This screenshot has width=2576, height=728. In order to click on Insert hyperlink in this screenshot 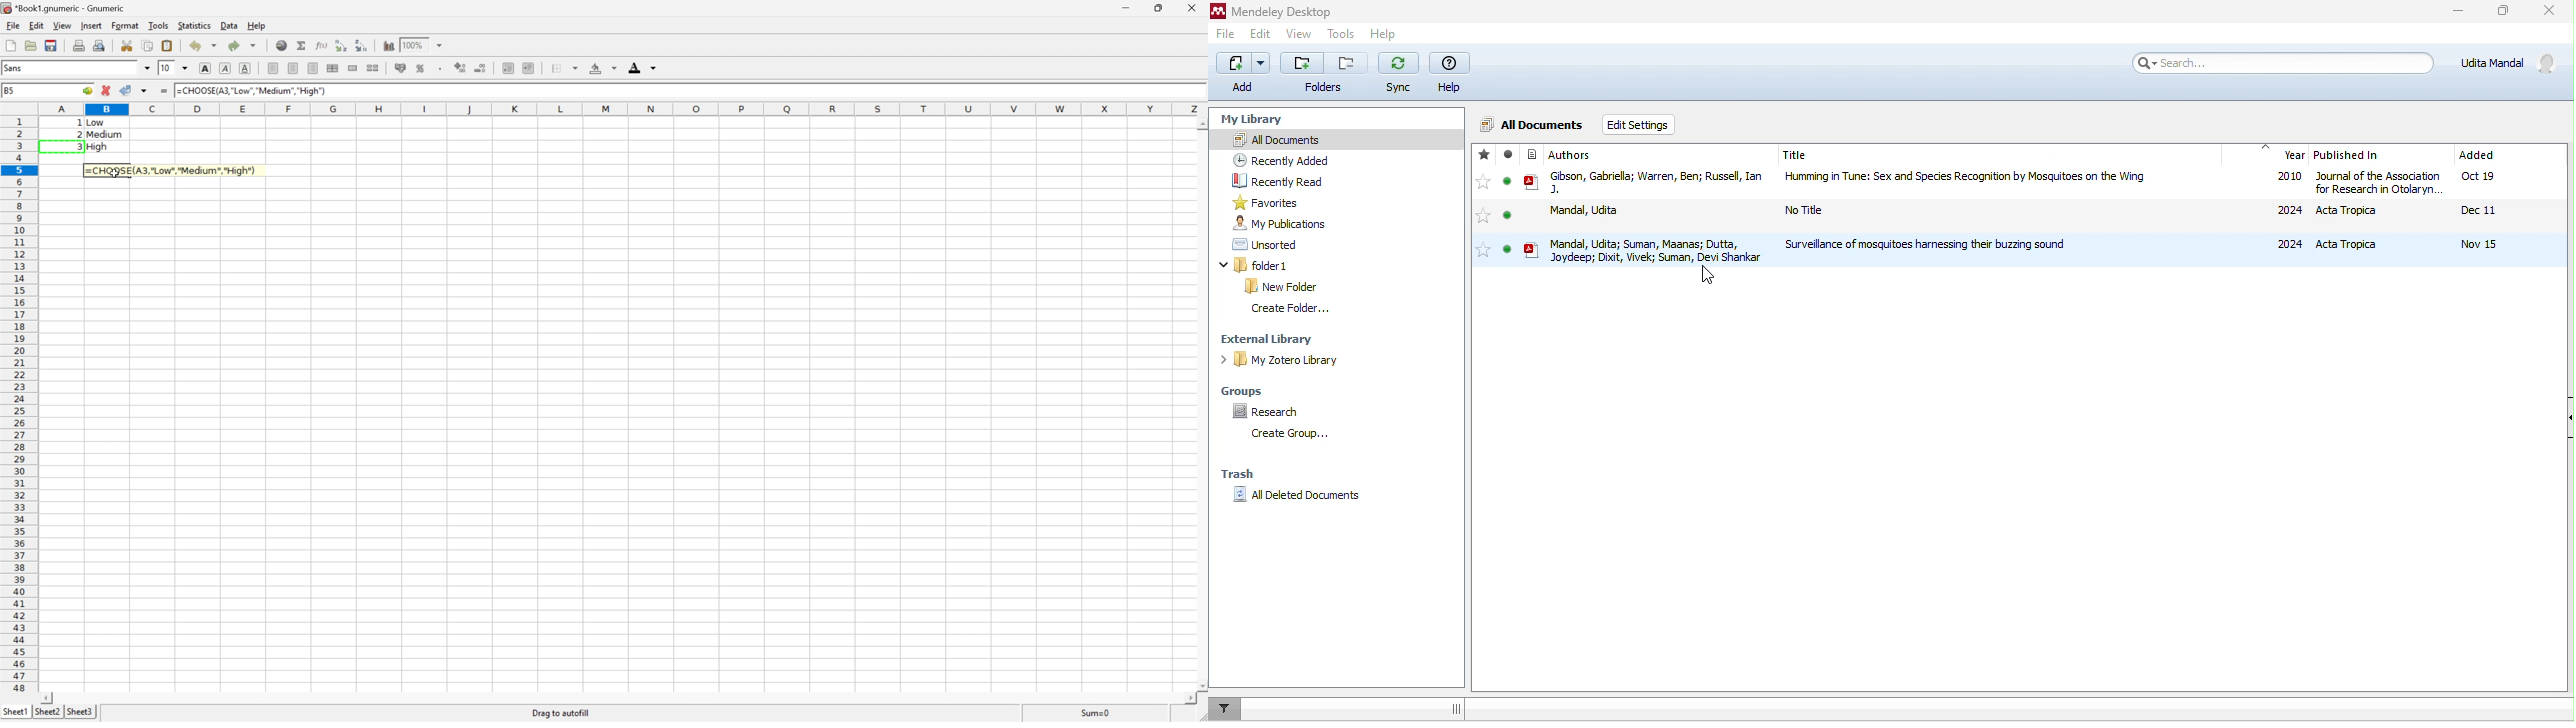, I will do `click(282, 45)`.